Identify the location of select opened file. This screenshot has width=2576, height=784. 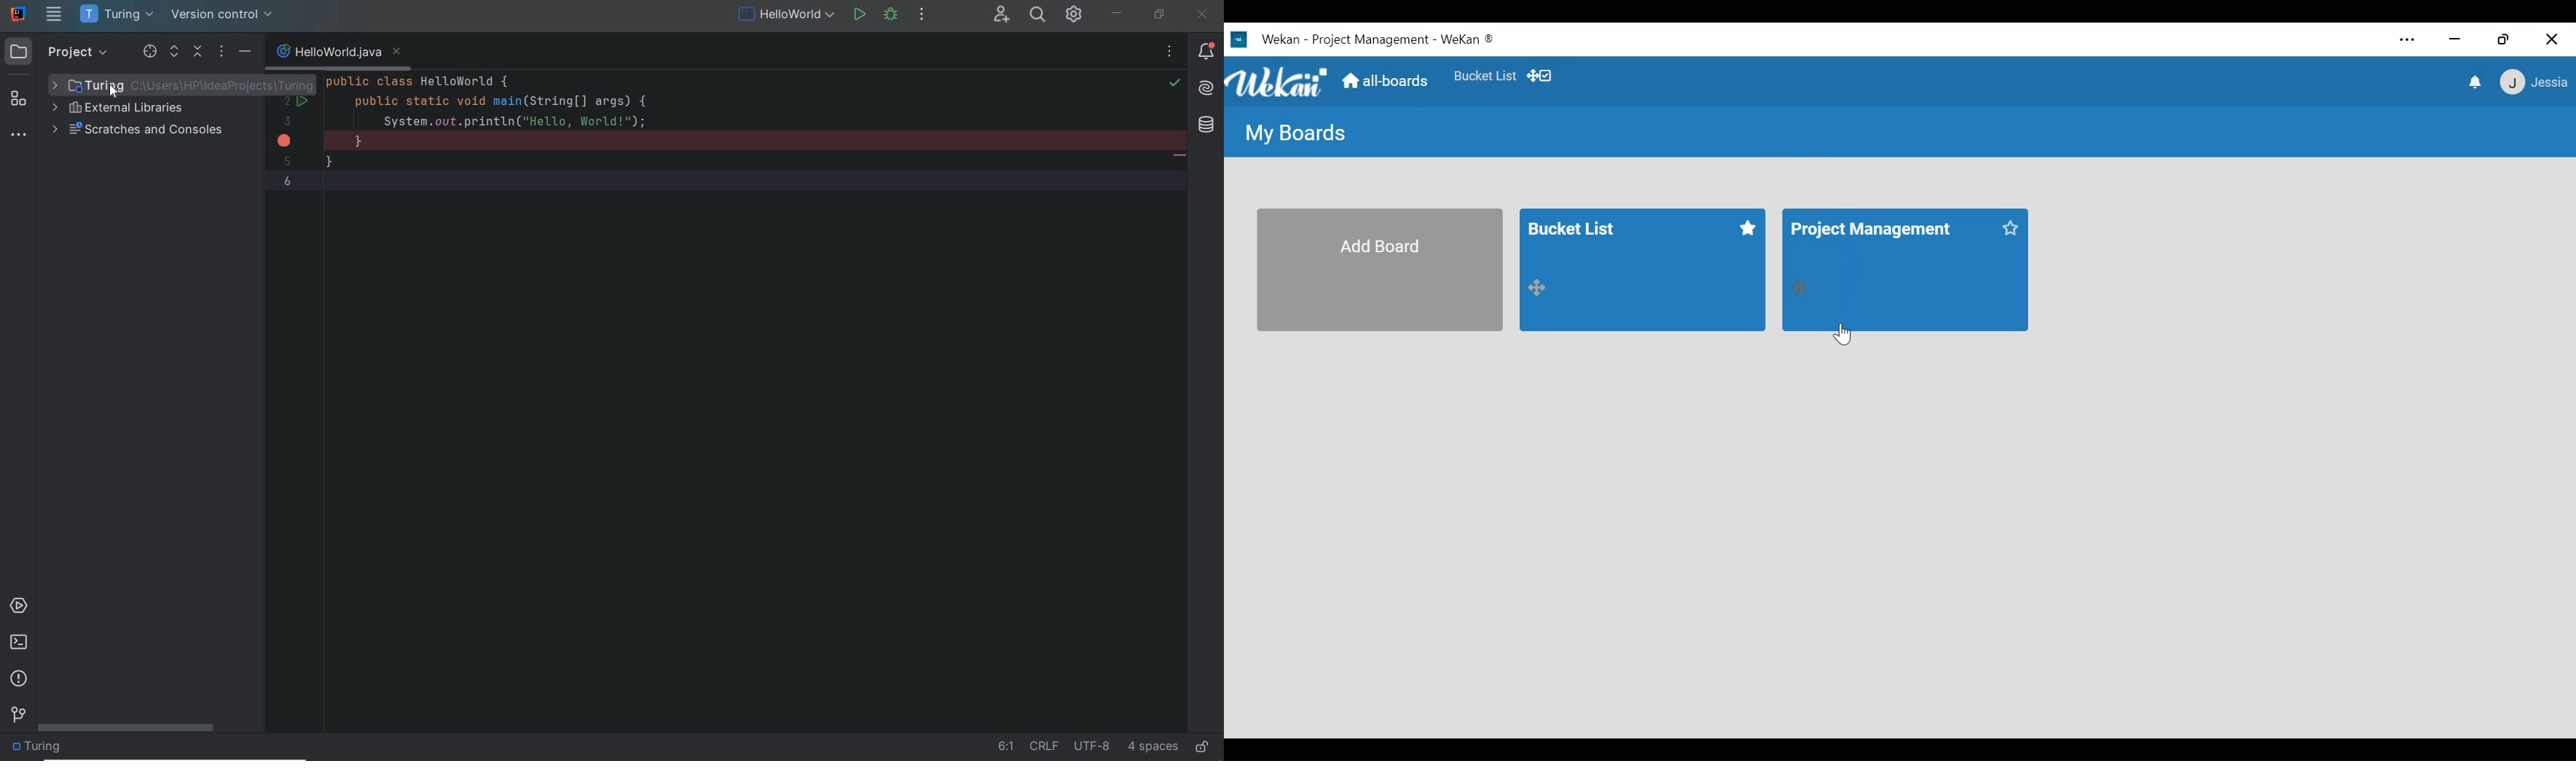
(149, 52).